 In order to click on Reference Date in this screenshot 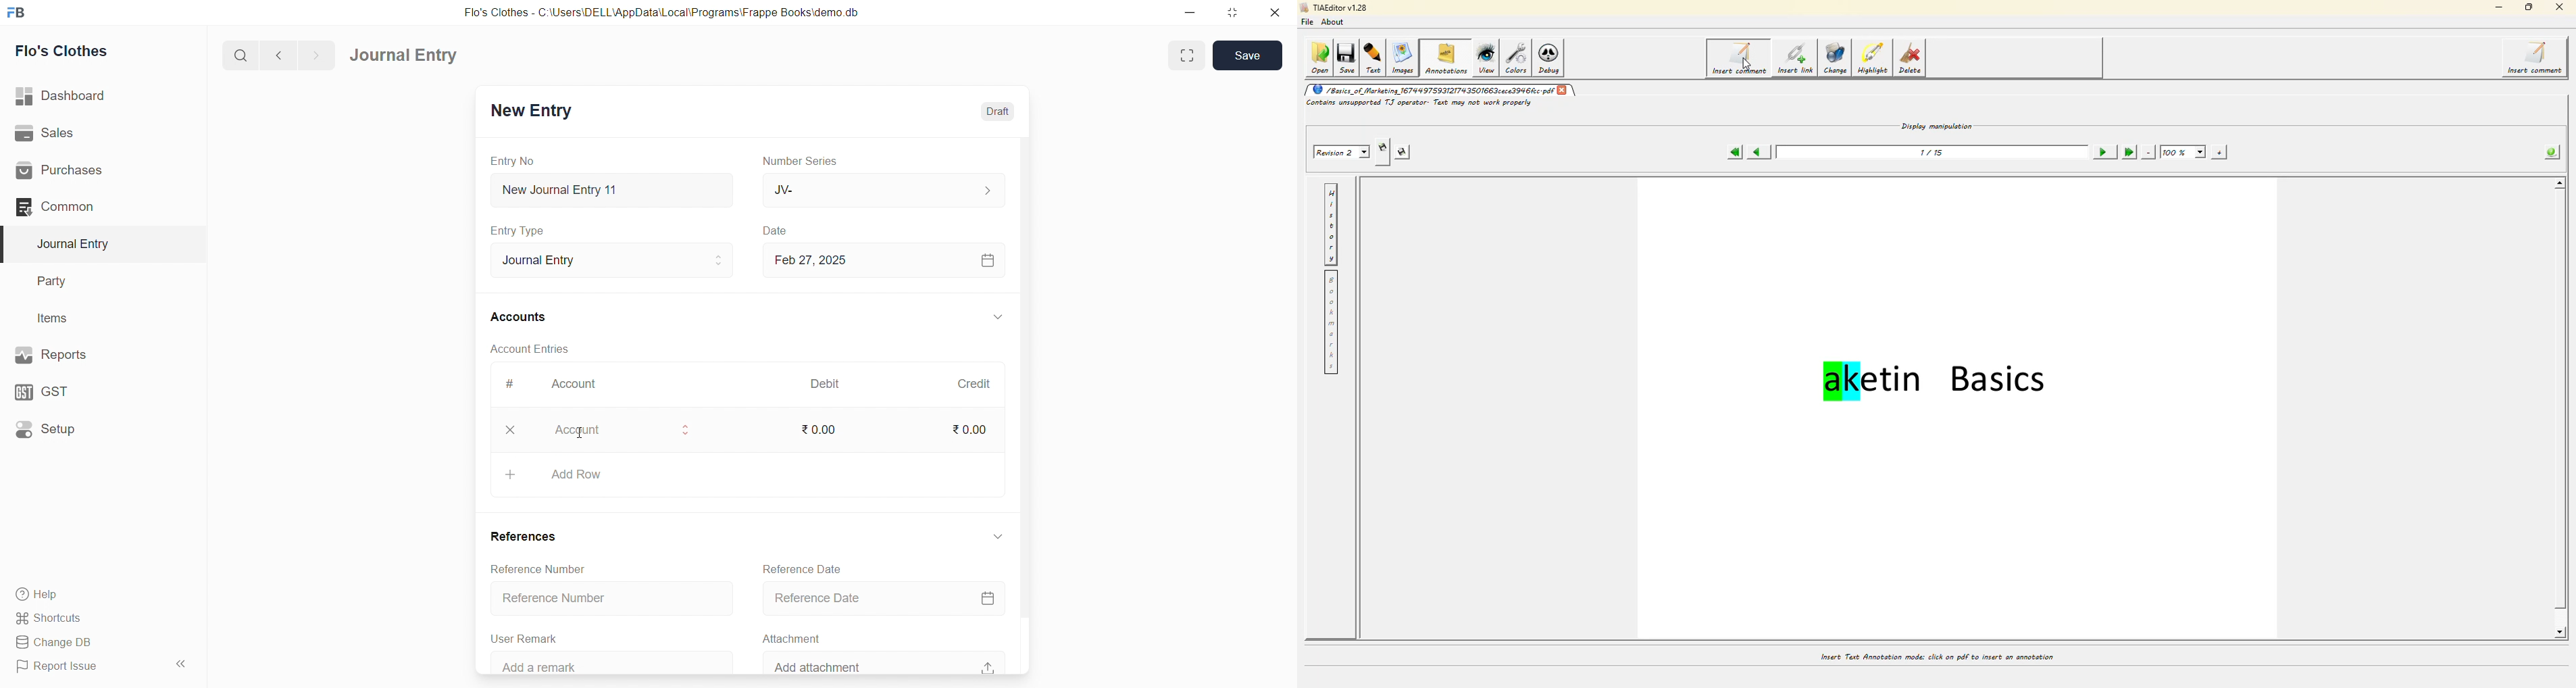, I will do `click(882, 598)`.